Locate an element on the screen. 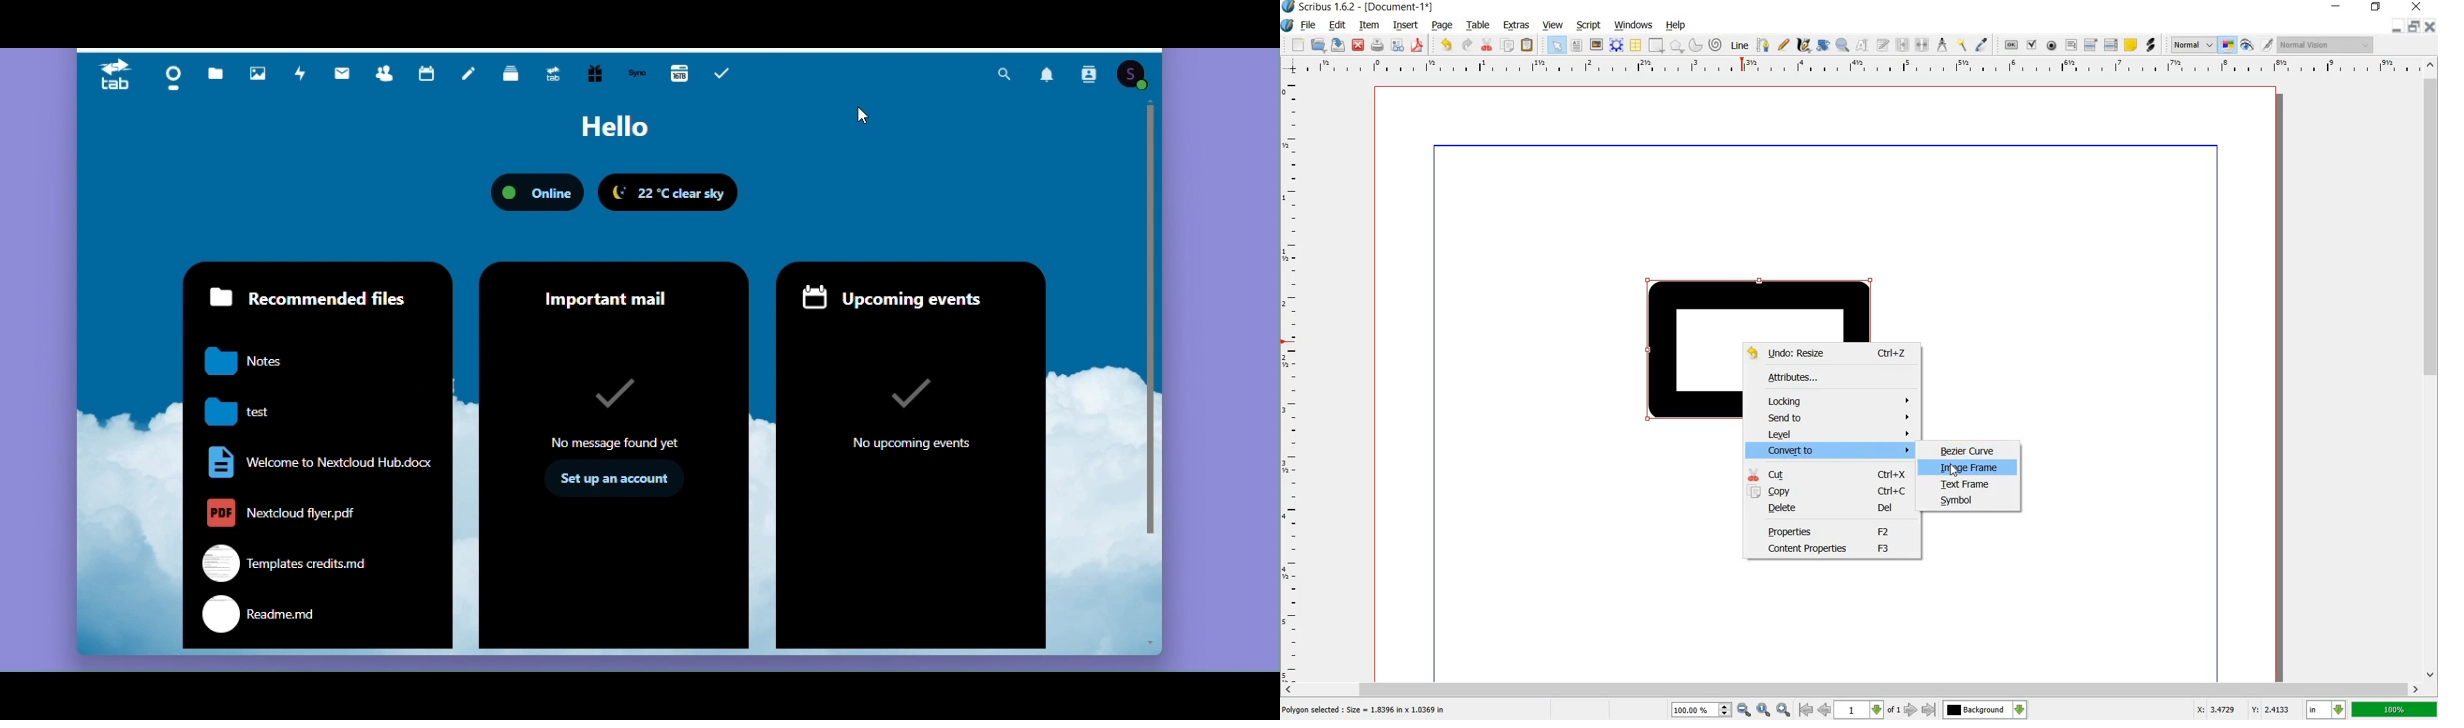  ATTRIBUTES is located at coordinates (1817, 380).